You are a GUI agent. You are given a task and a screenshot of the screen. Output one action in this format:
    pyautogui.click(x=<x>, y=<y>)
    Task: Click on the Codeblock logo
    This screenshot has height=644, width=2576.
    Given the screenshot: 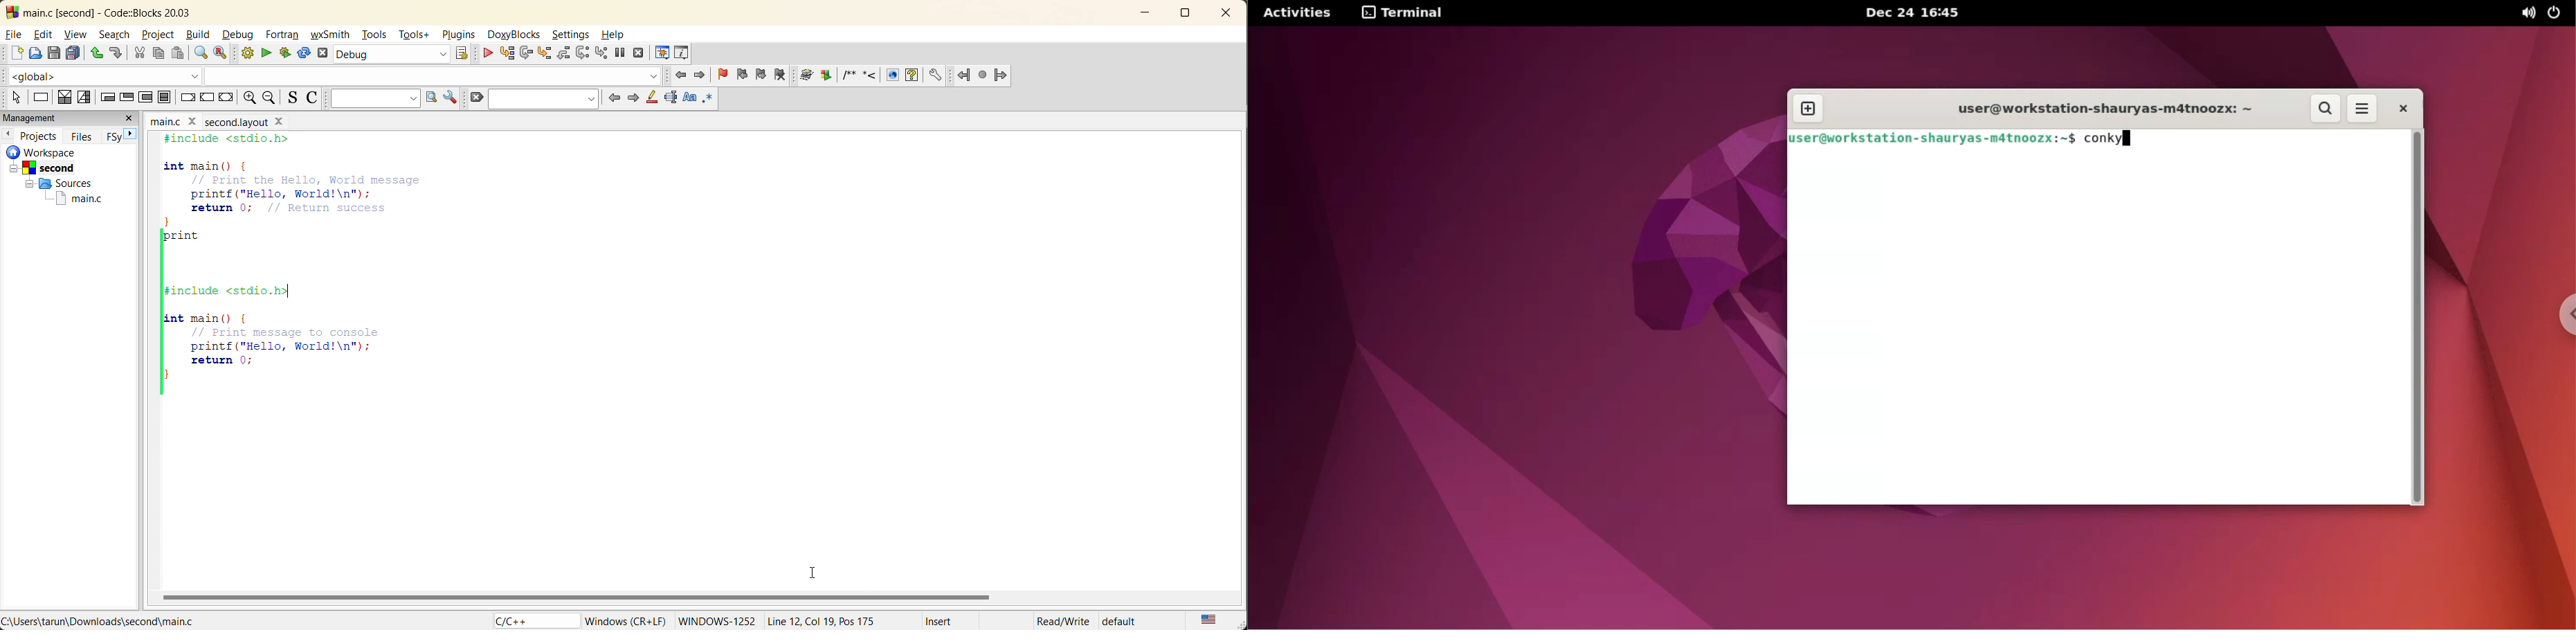 What is the action you would take?
    pyautogui.click(x=10, y=11)
    